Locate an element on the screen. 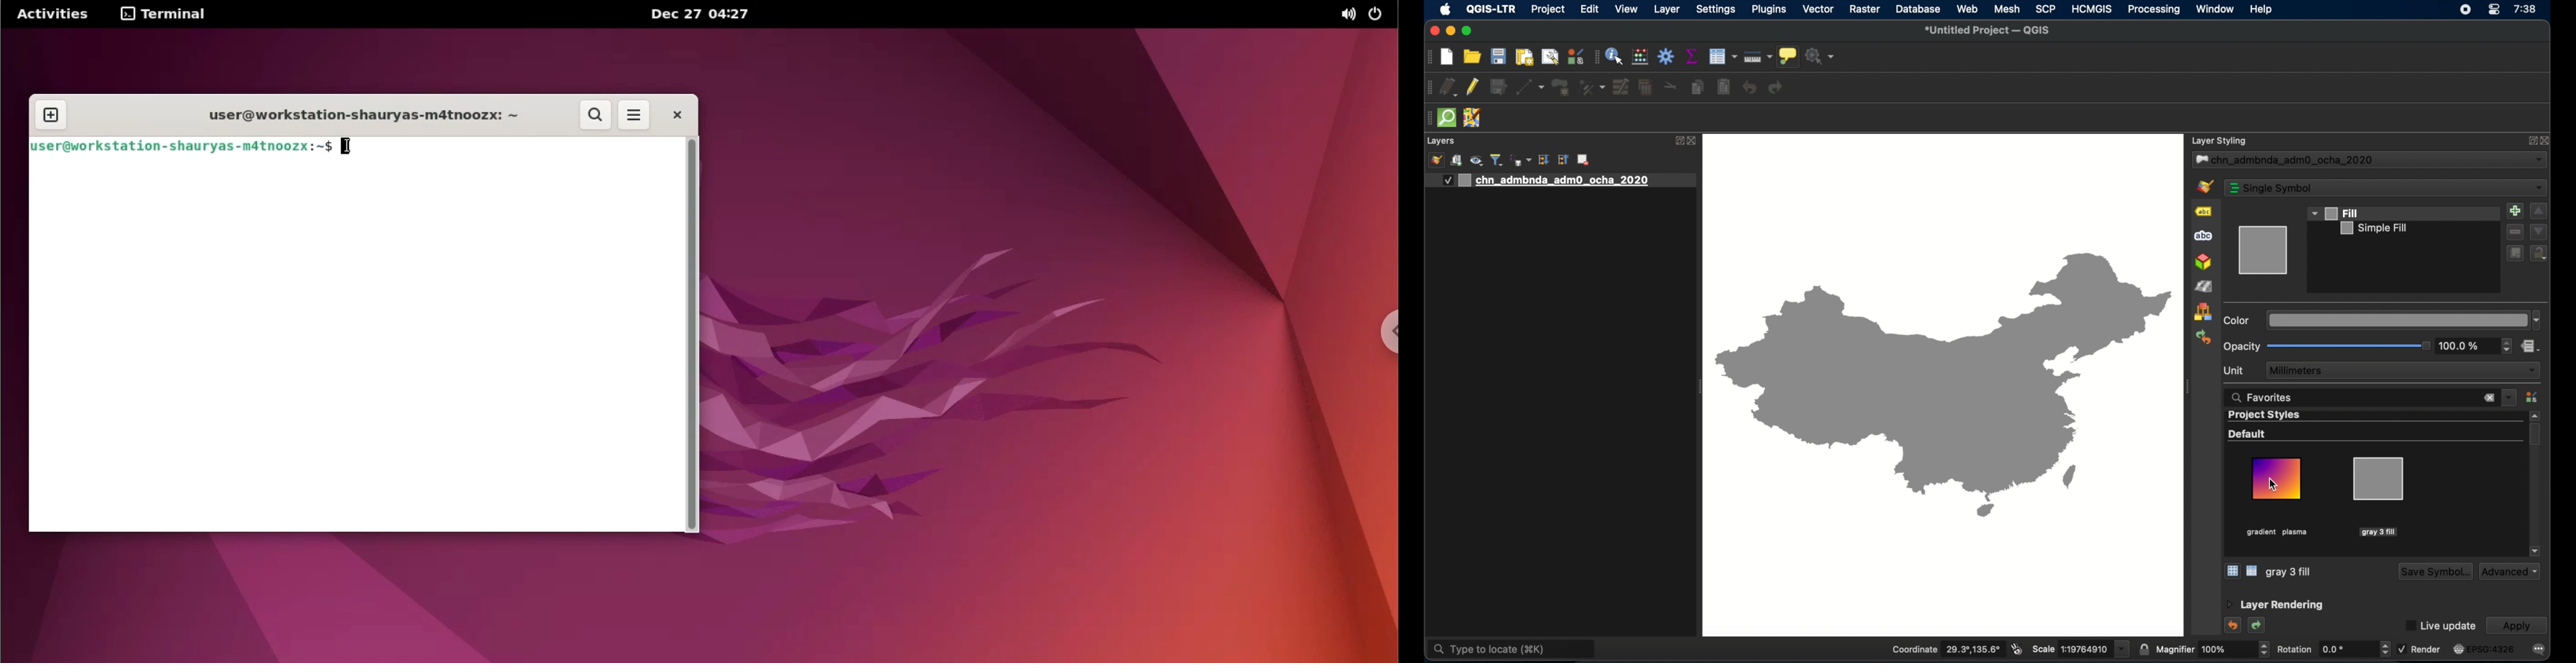  web is located at coordinates (1968, 9).